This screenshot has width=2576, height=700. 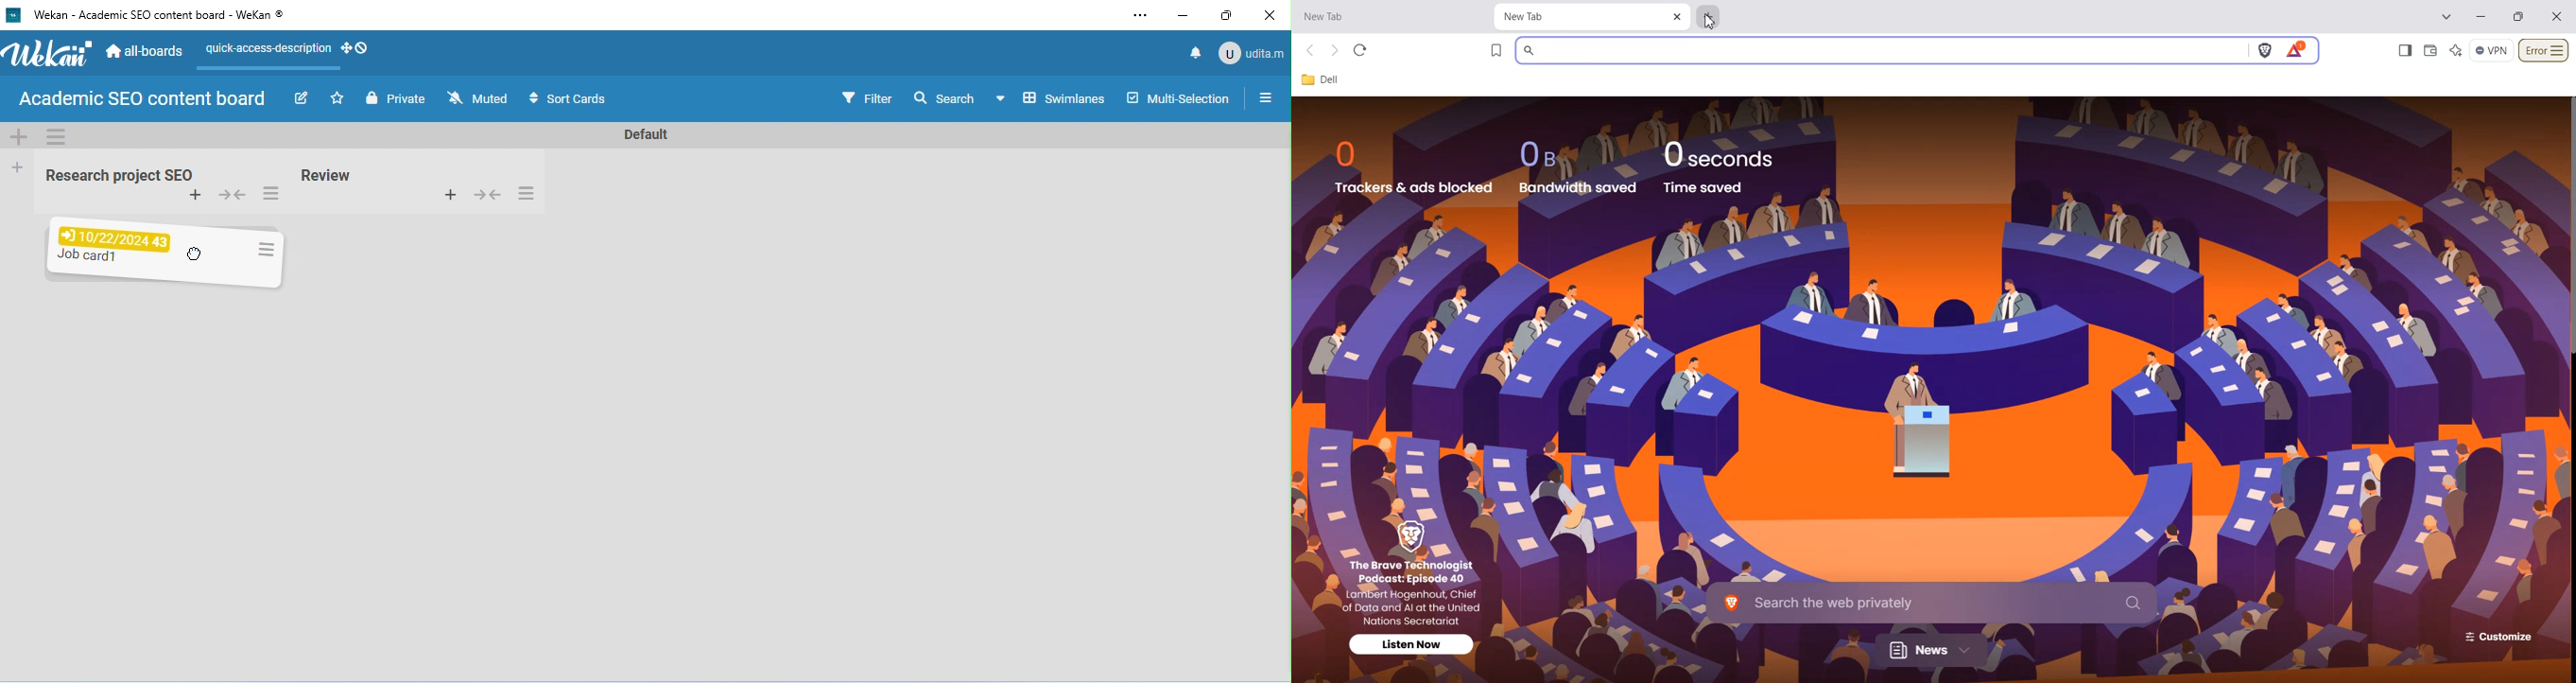 I want to click on add list, so click(x=19, y=166).